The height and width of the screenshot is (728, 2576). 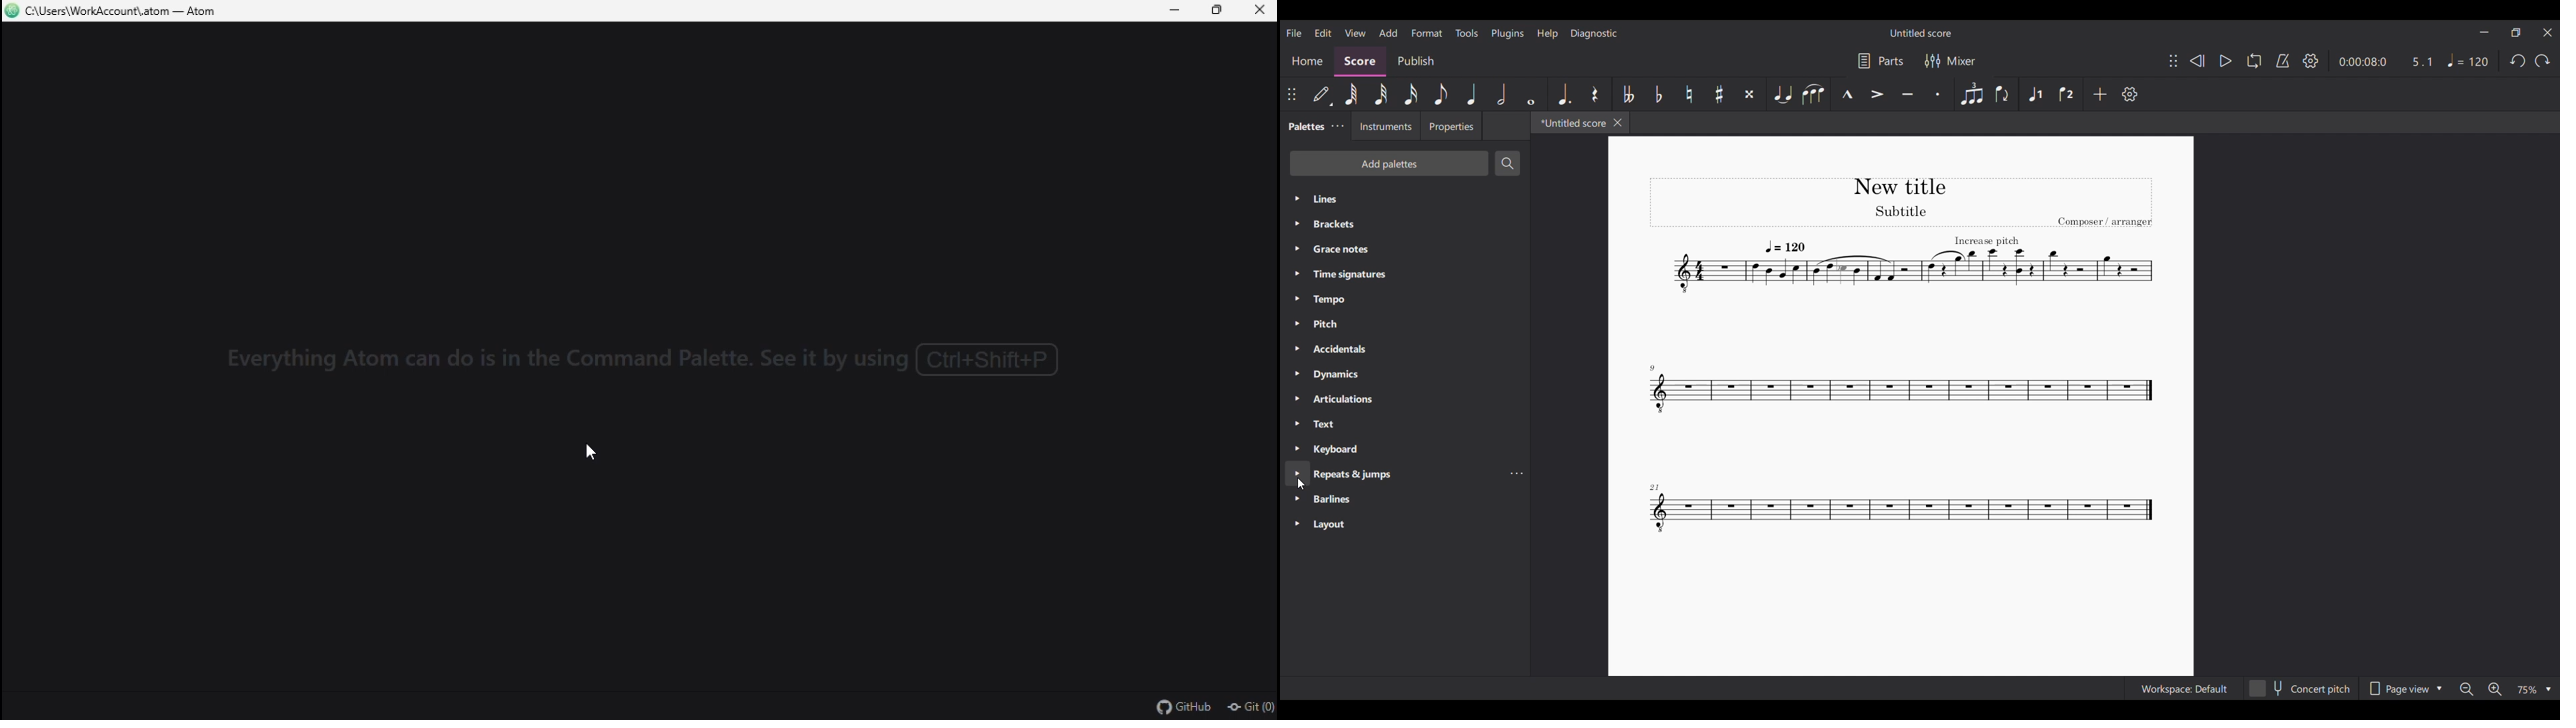 What do you see at coordinates (2197, 61) in the screenshot?
I see `Rewind` at bounding box center [2197, 61].